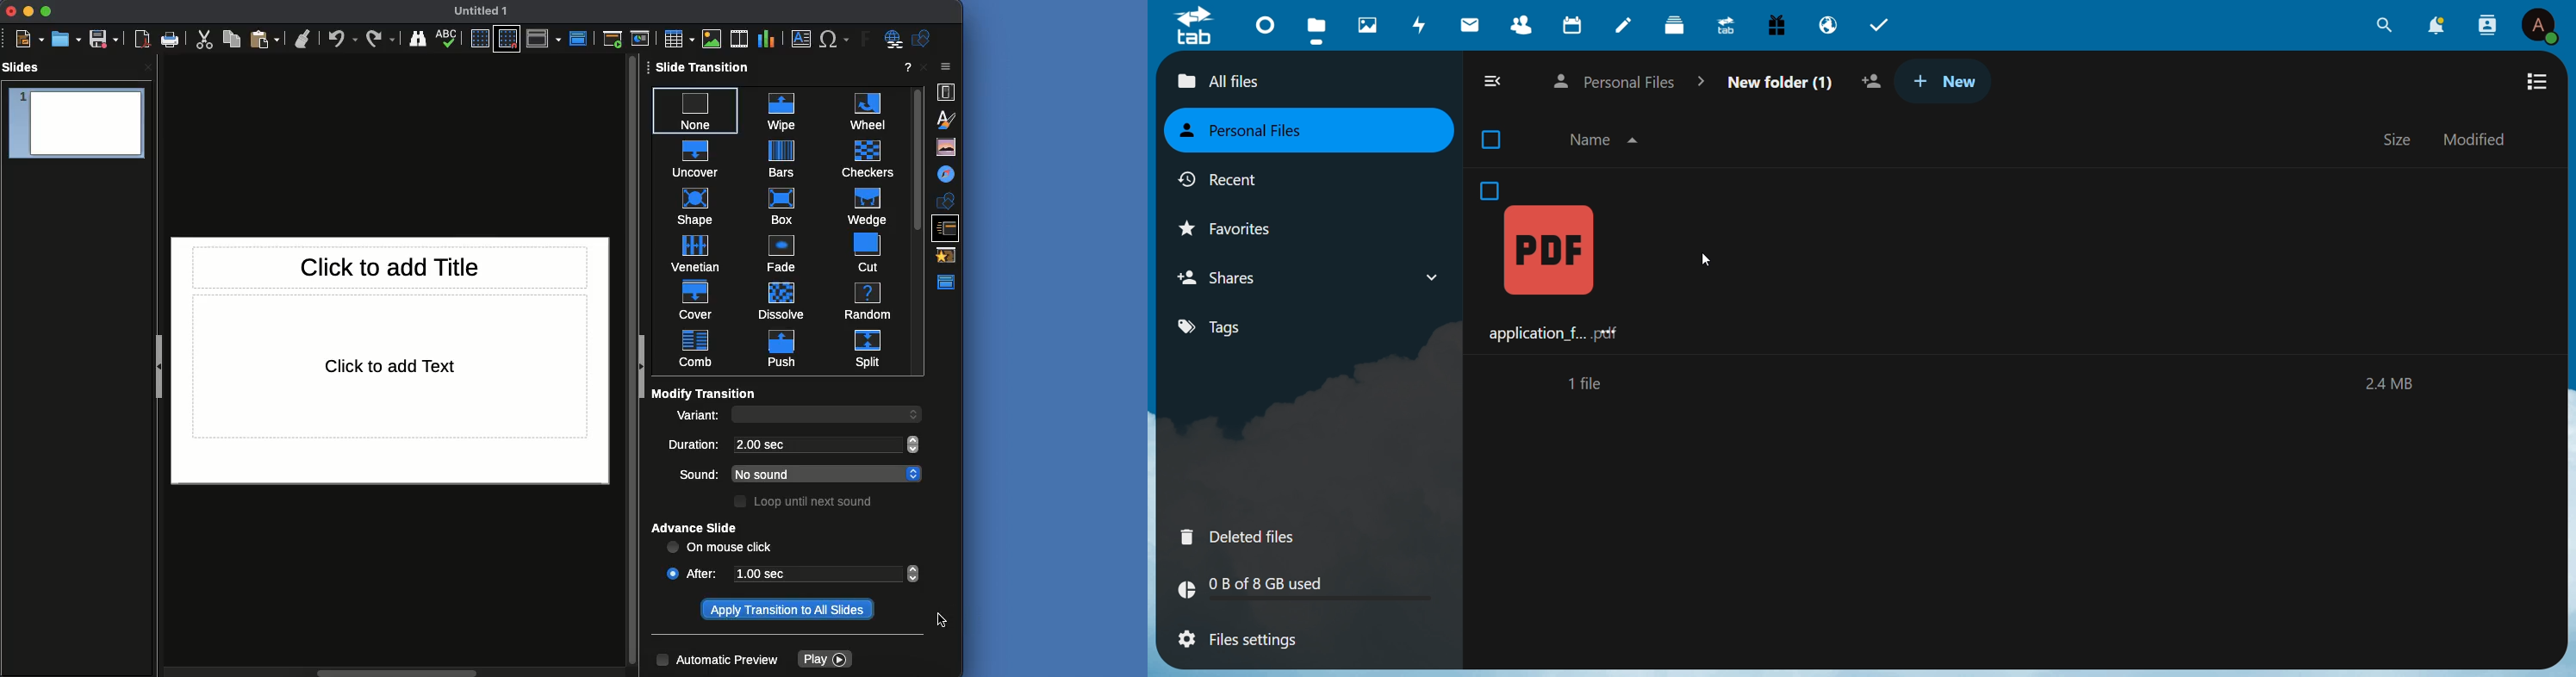 This screenshot has height=700, width=2576. What do you see at coordinates (949, 227) in the screenshot?
I see `Slide transition` at bounding box center [949, 227].